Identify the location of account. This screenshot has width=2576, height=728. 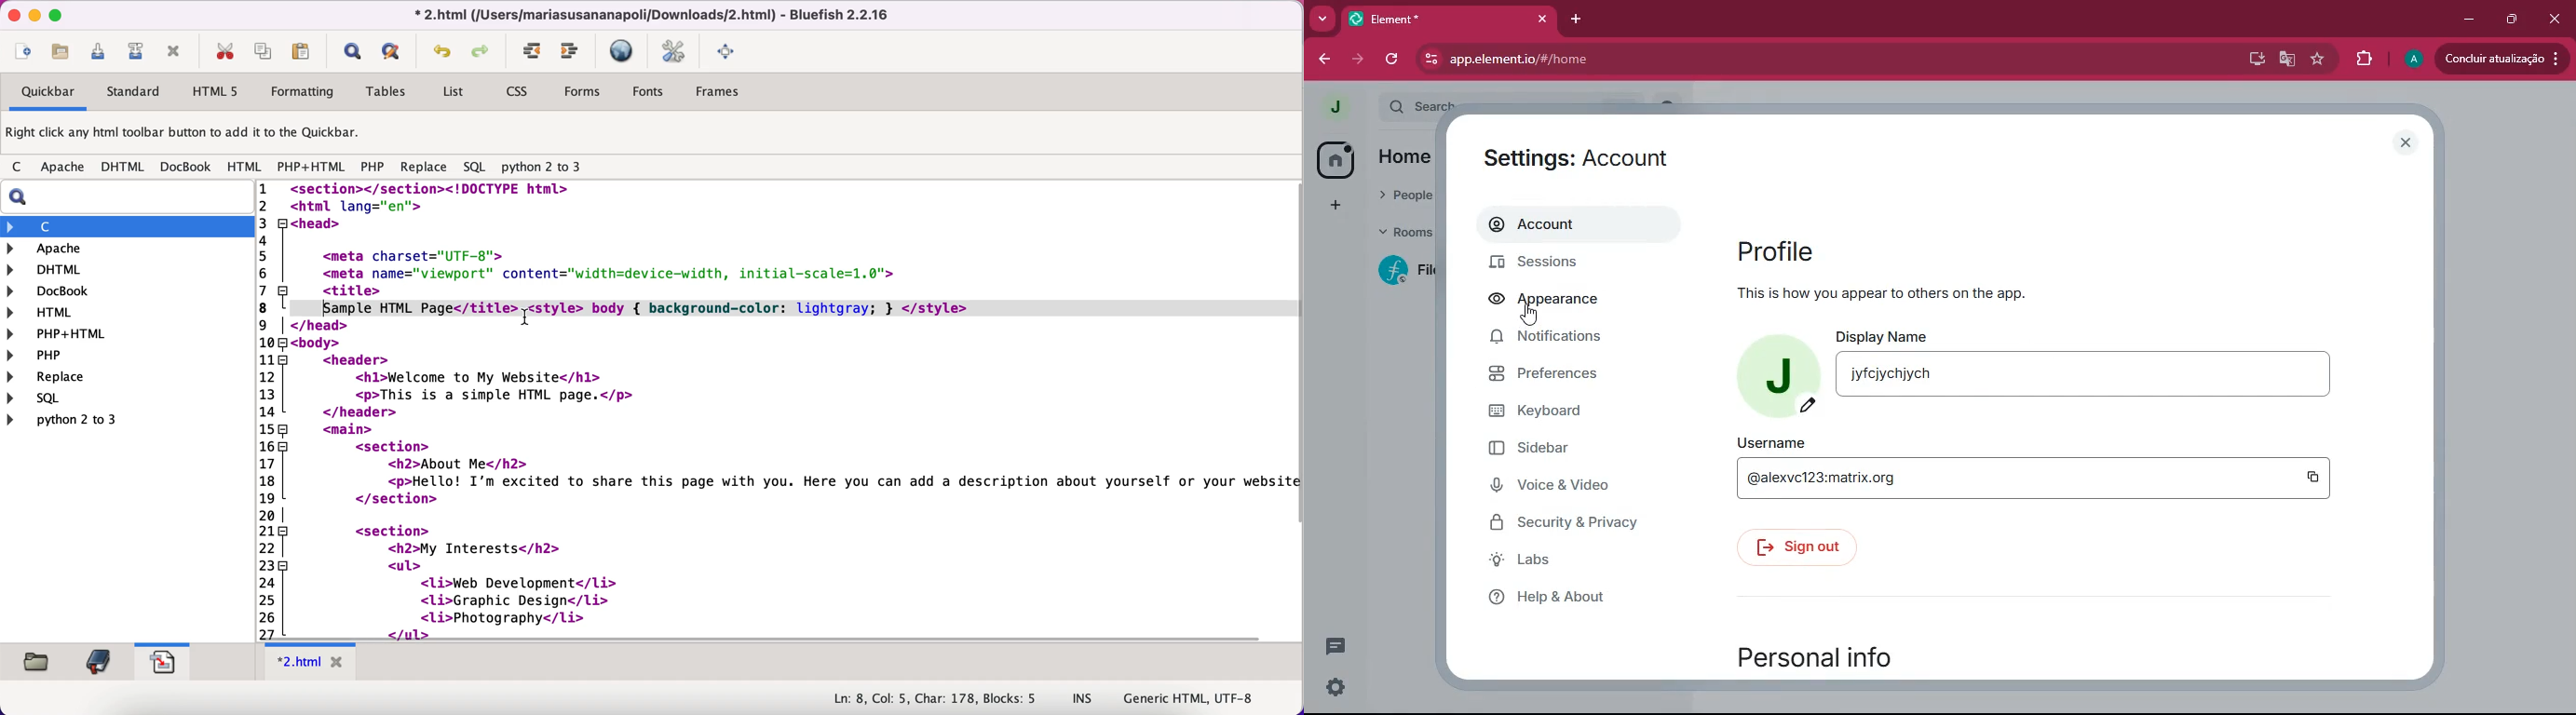
(1570, 226).